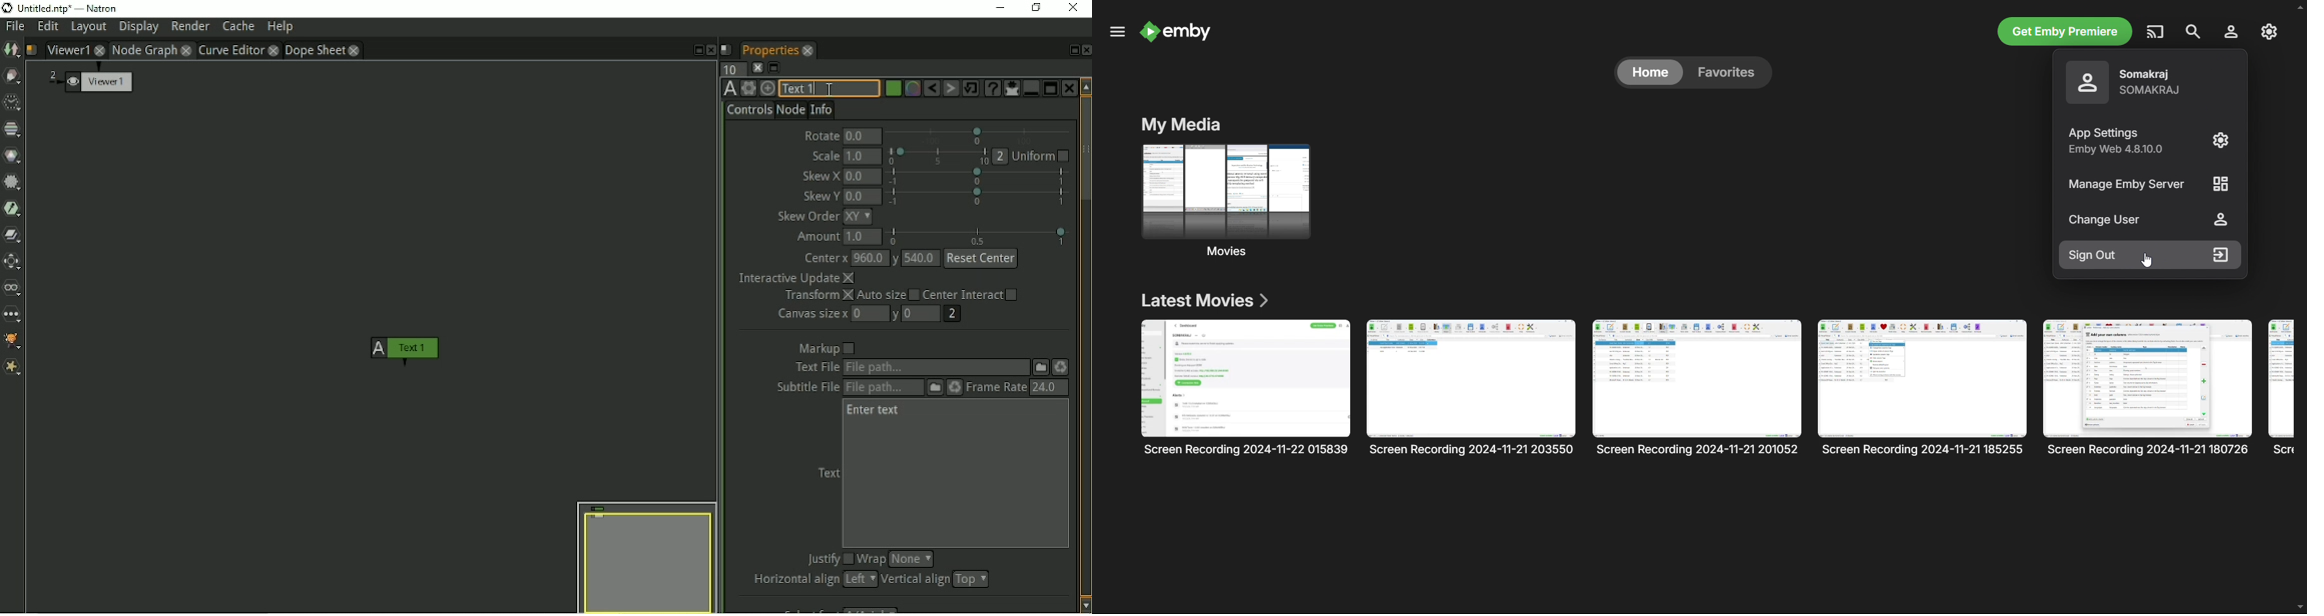 This screenshot has height=616, width=2324. Describe the element at coordinates (1030, 88) in the screenshot. I see `Merge panel` at that location.